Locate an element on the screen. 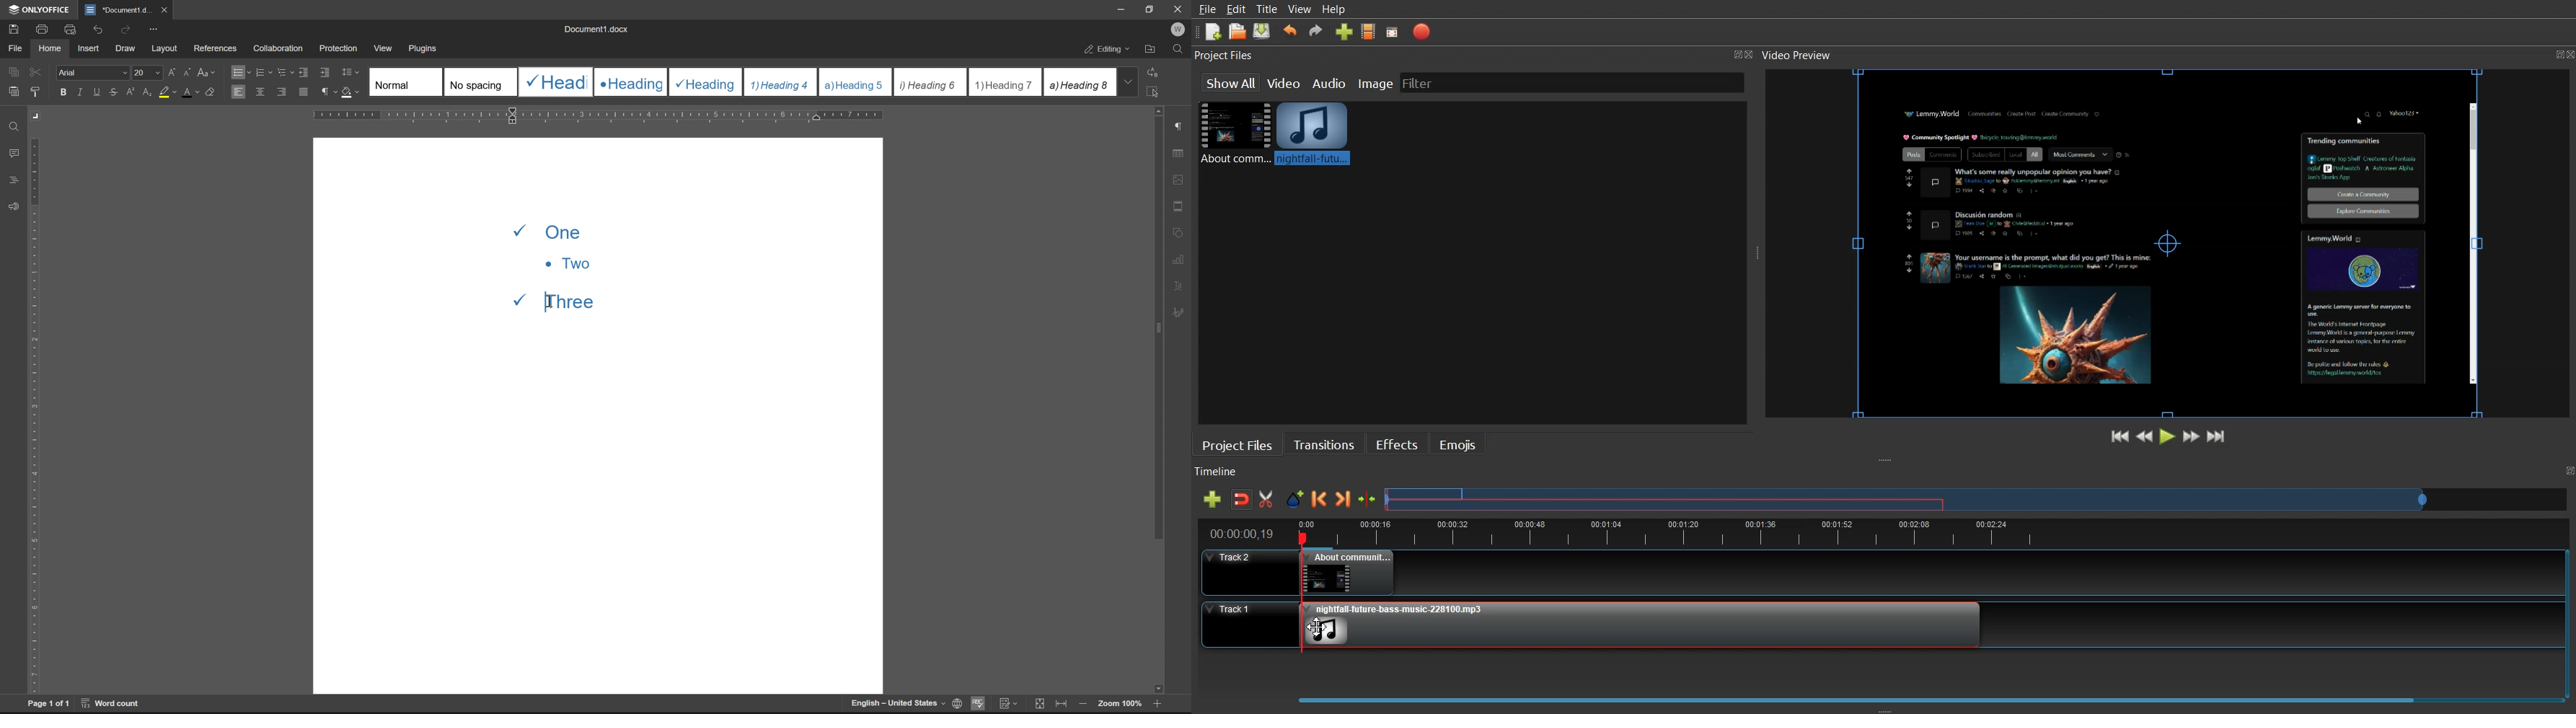 Image resolution: width=2576 pixels, height=728 pixels. font color is located at coordinates (191, 91).